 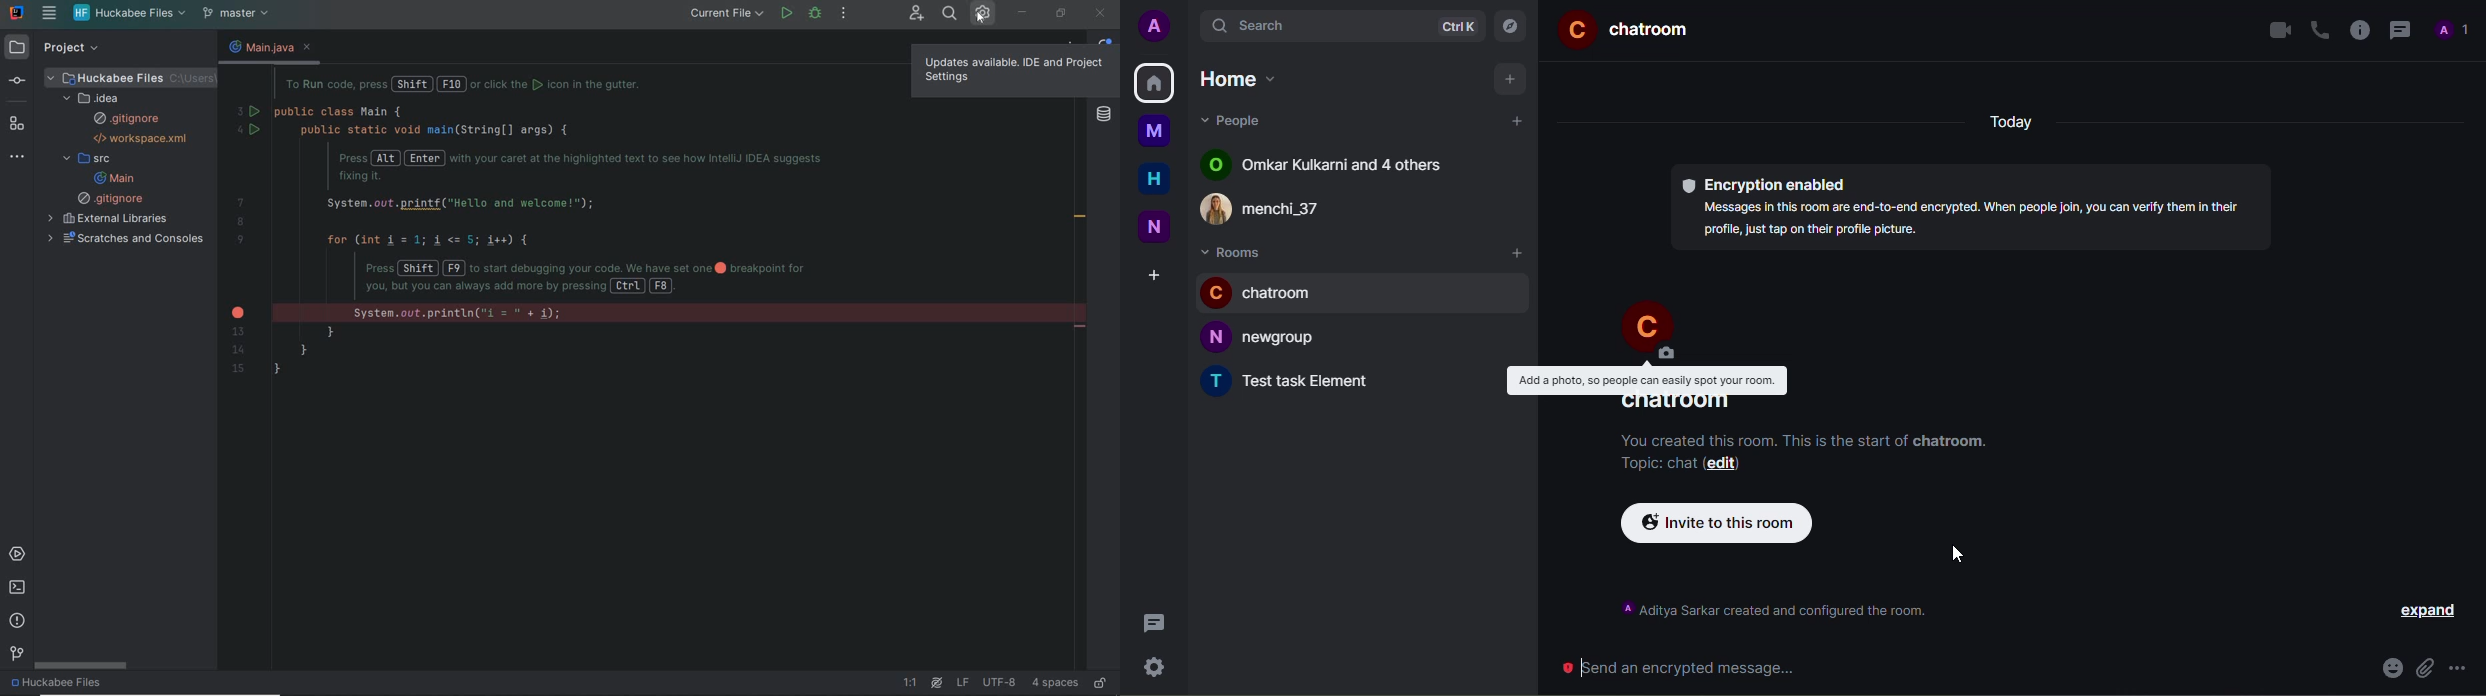 What do you see at coordinates (2427, 612) in the screenshot?
I see `expand` at bounding box center [2427, 612].